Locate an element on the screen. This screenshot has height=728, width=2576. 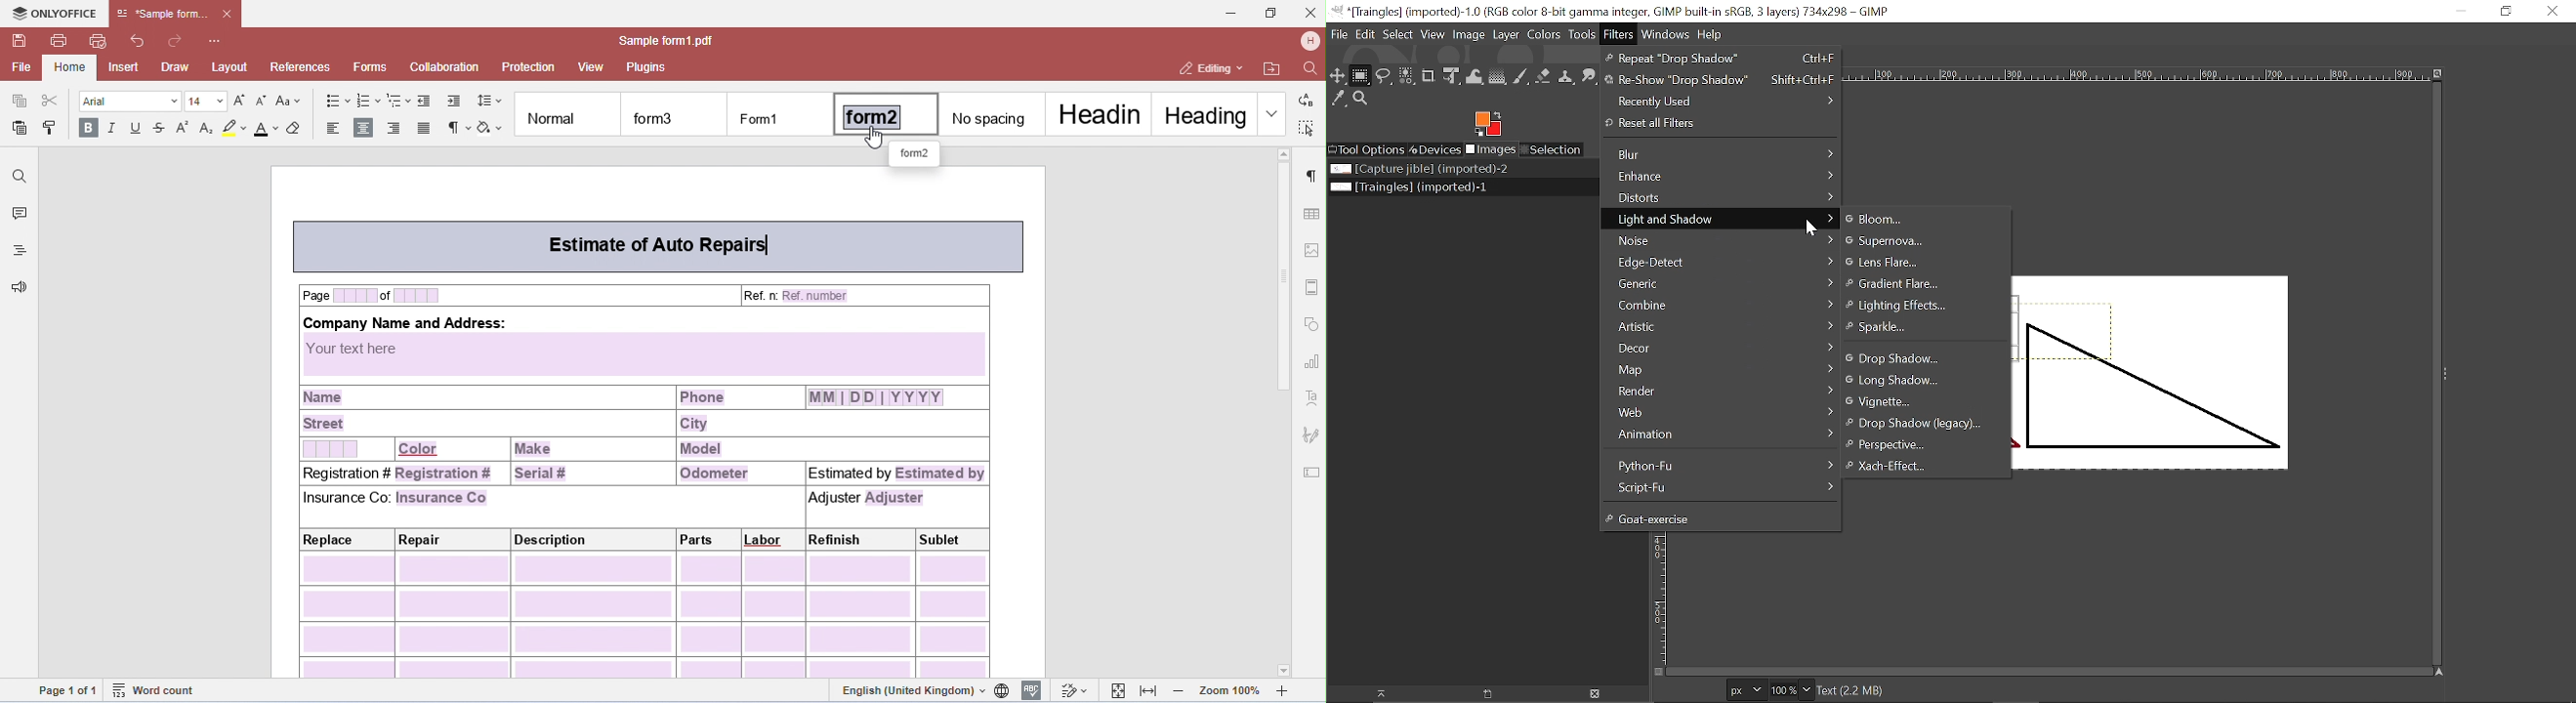
Artistic is located at coordinates (1724, 328).